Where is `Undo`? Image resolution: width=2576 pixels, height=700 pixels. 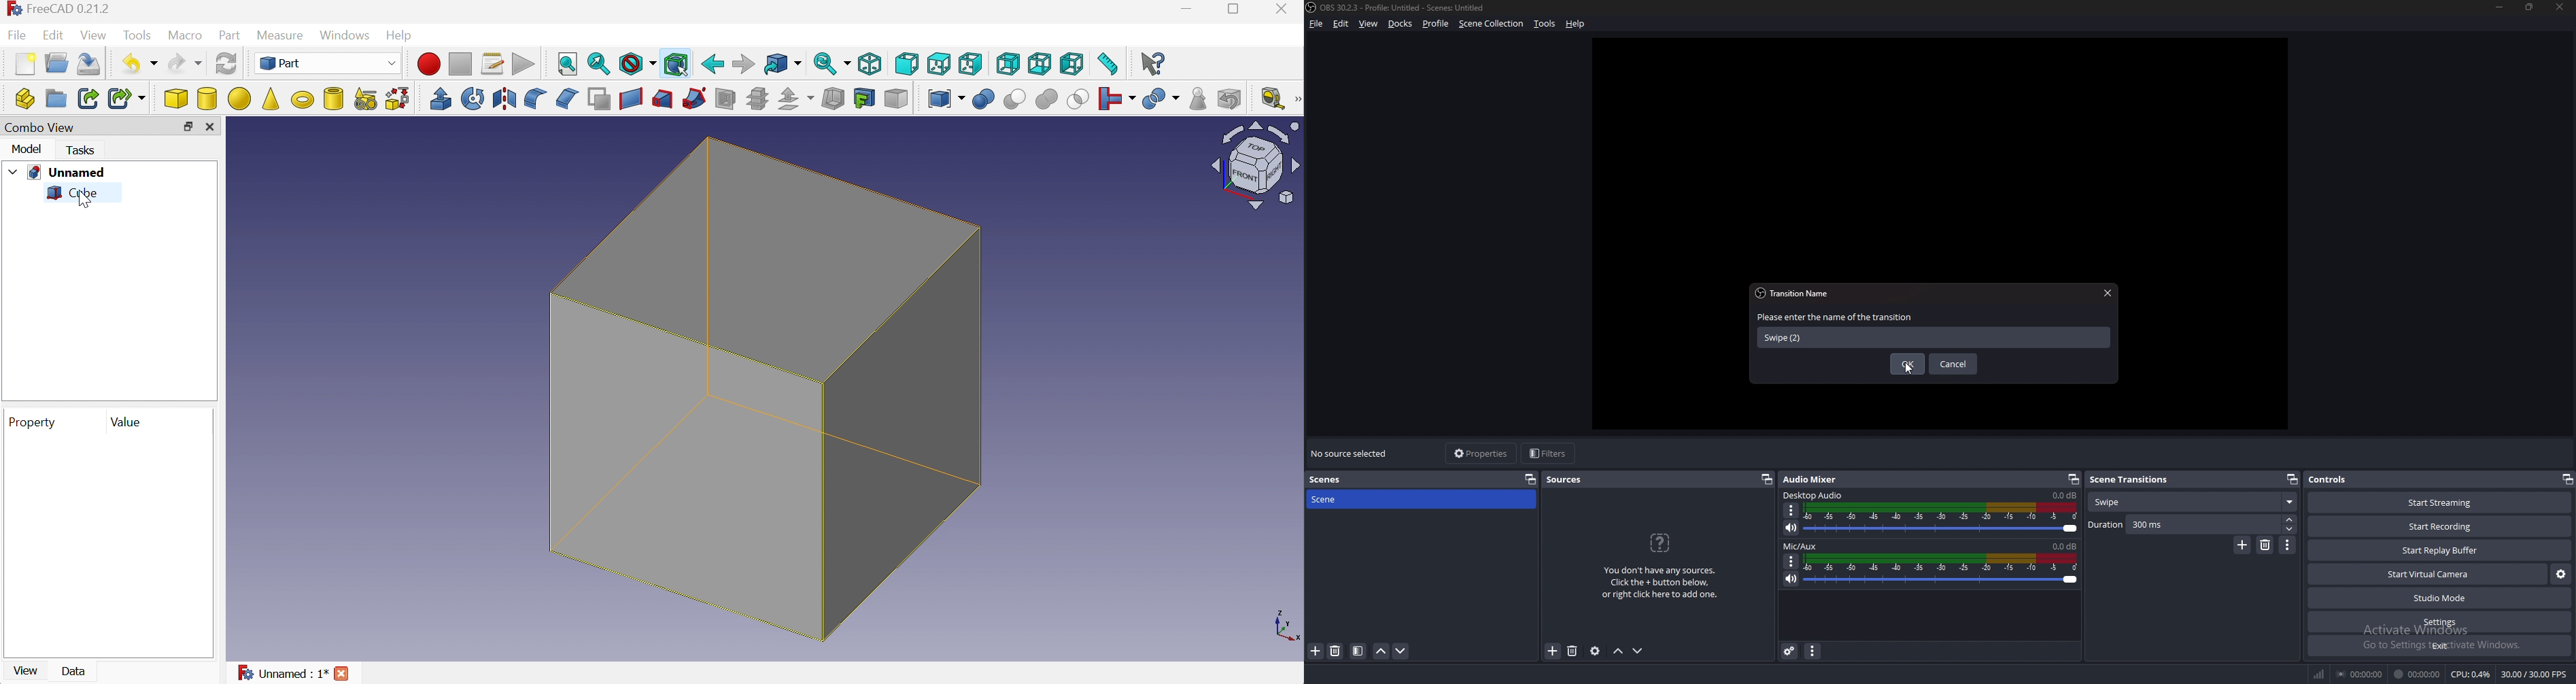 Undo is located at coordinates (137, 63).